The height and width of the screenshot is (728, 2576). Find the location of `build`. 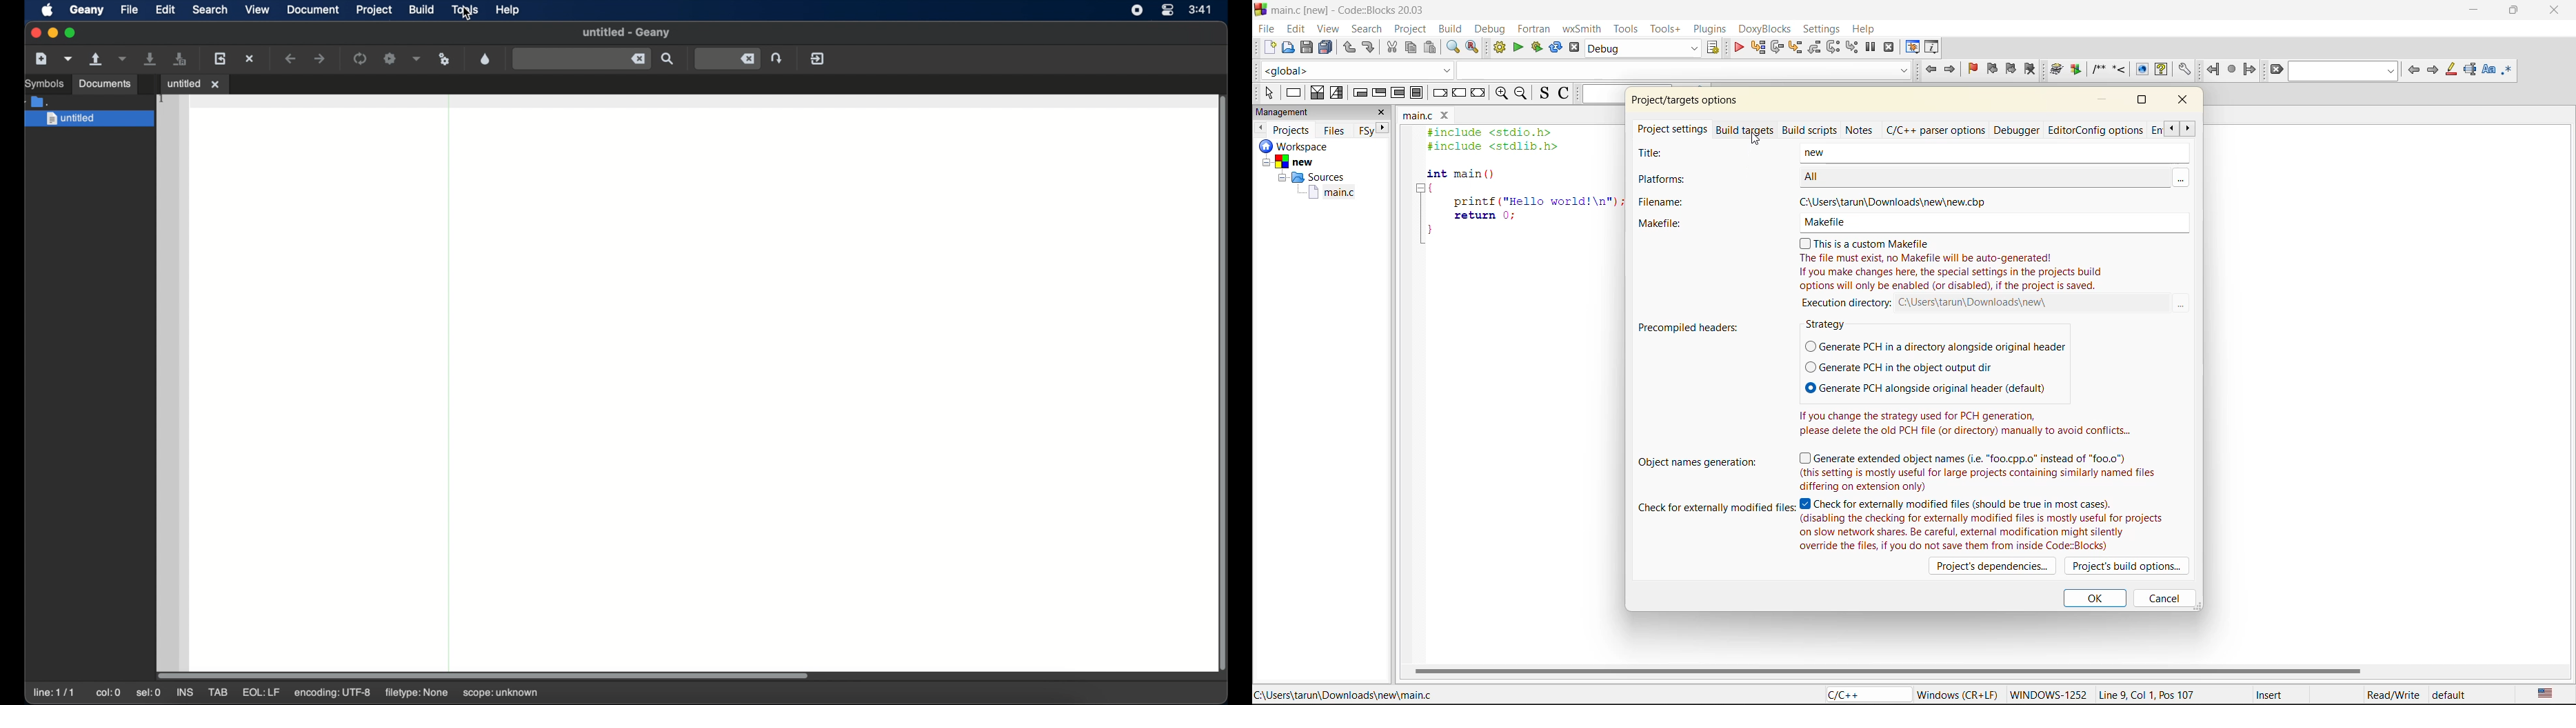

build is located at coordinates (1500, 48).